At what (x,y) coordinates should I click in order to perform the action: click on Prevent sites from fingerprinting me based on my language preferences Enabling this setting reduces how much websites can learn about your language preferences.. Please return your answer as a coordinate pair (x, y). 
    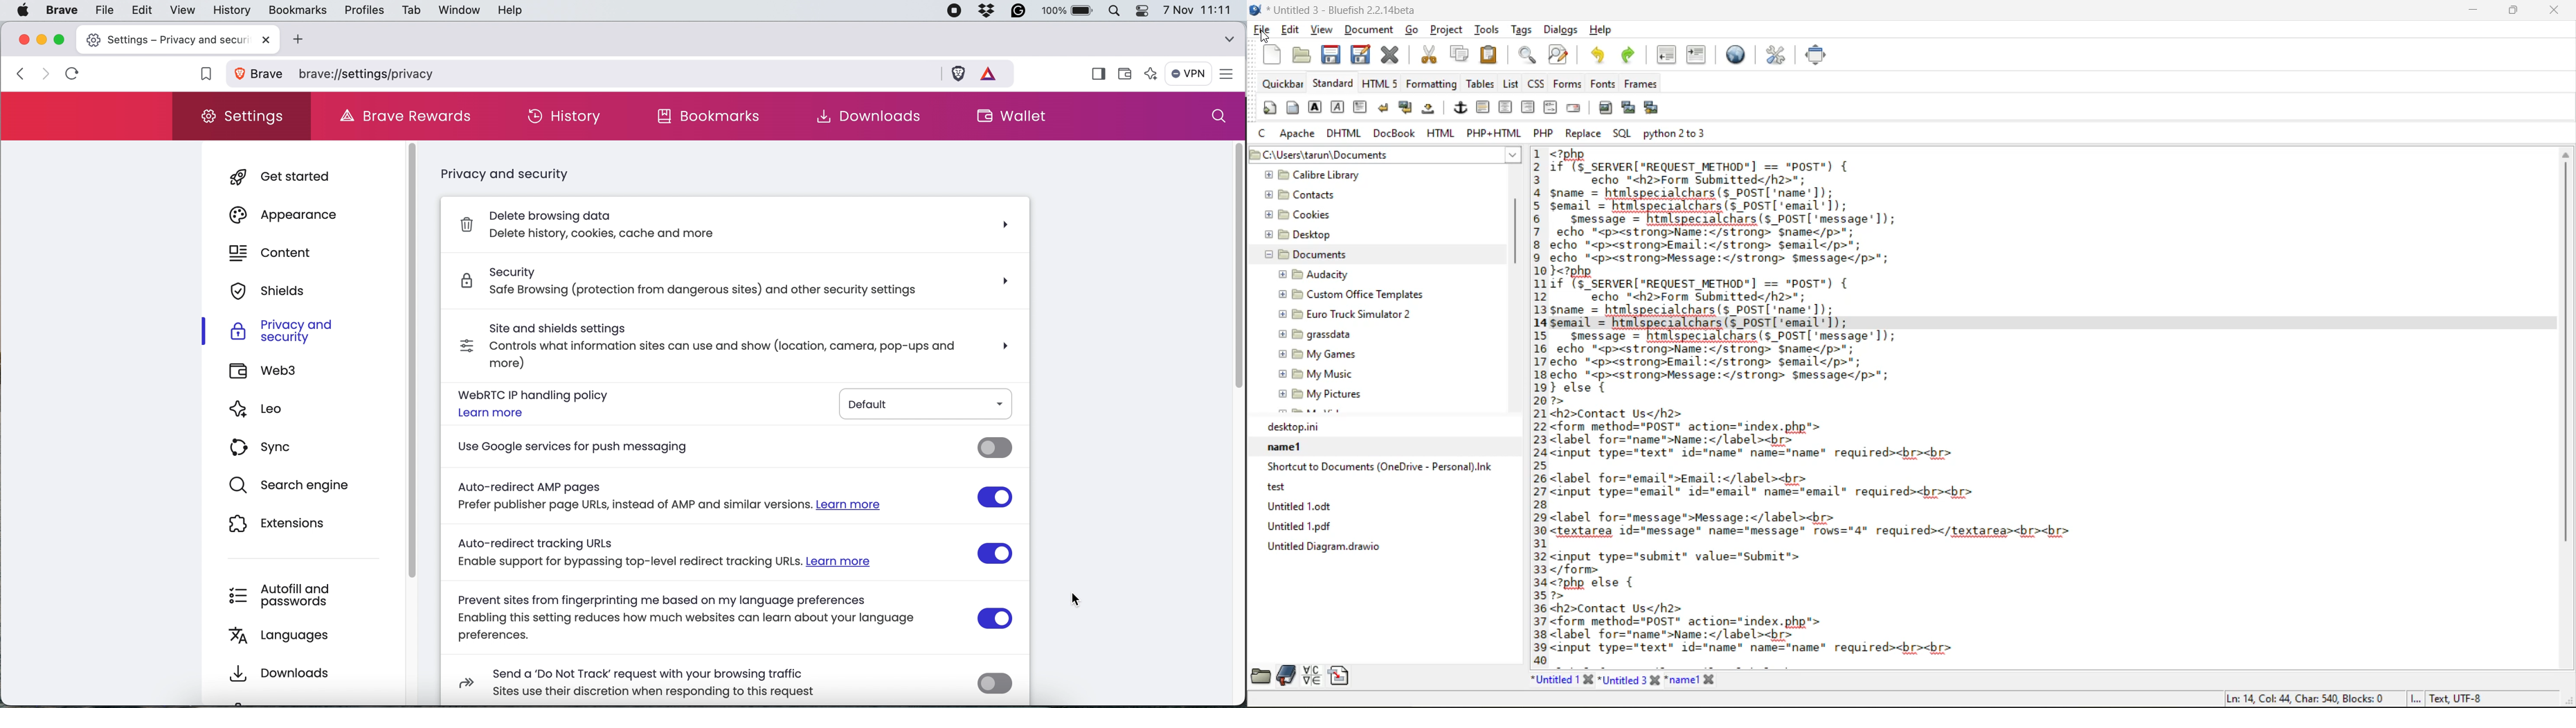
    Looking at the image, I should click on (704, 620).